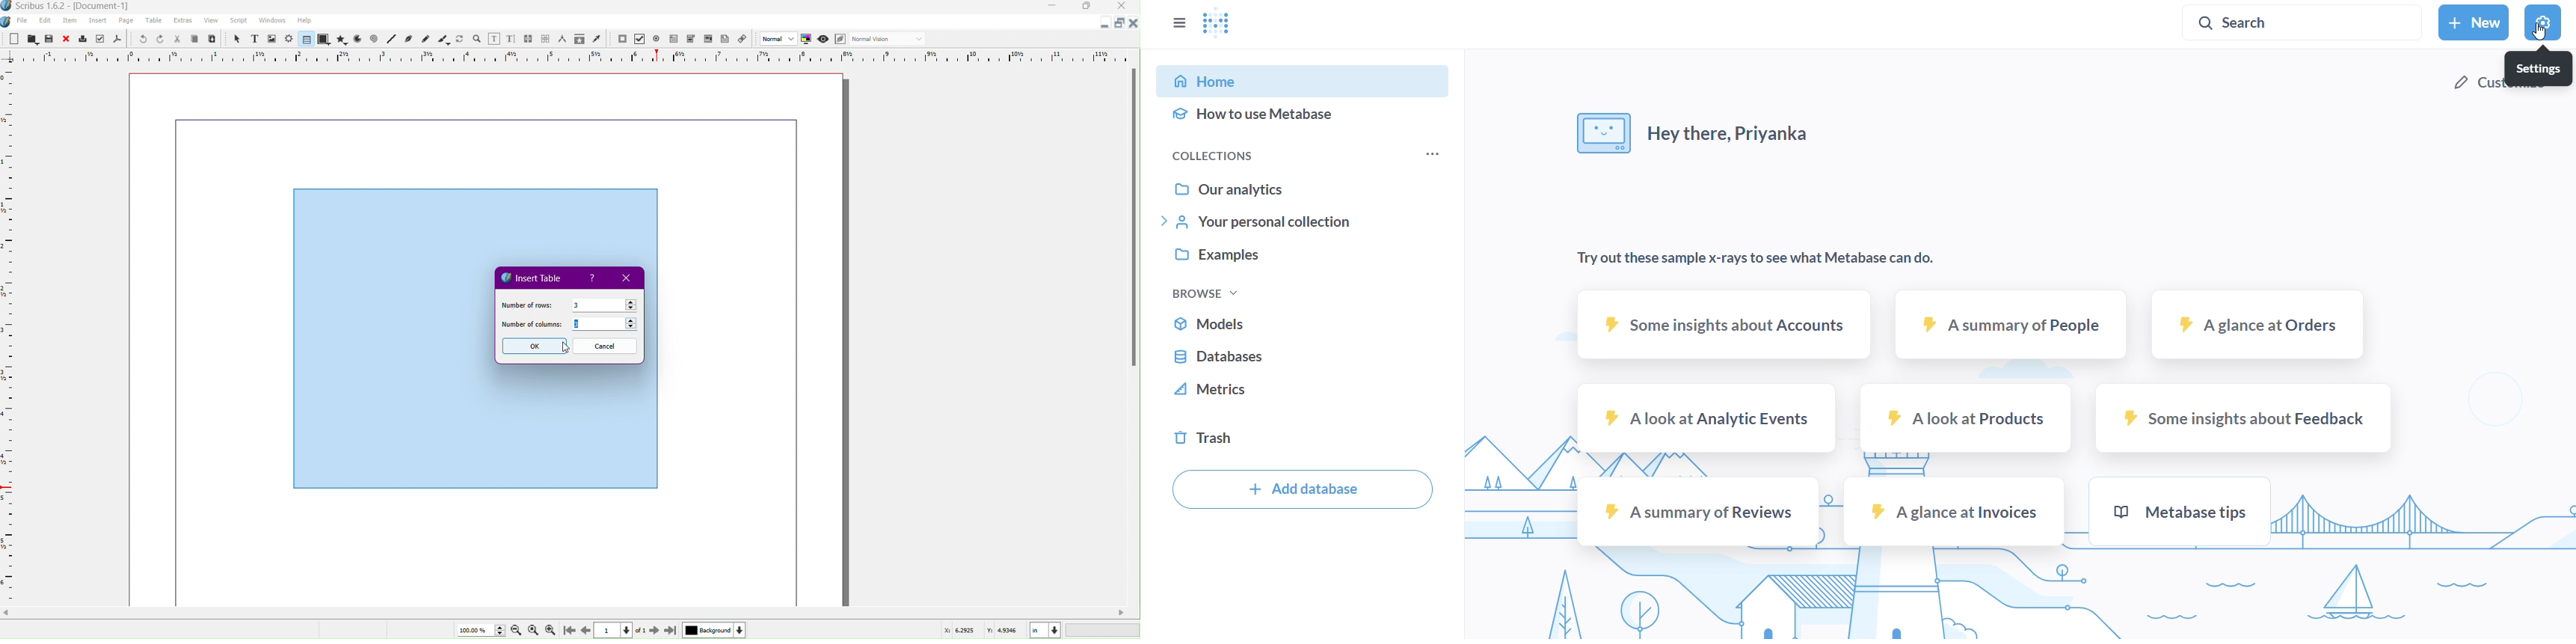  Describe the element at coordinates (808, 40) in the screenshot. I see `Toggle Color Management System` at that location.